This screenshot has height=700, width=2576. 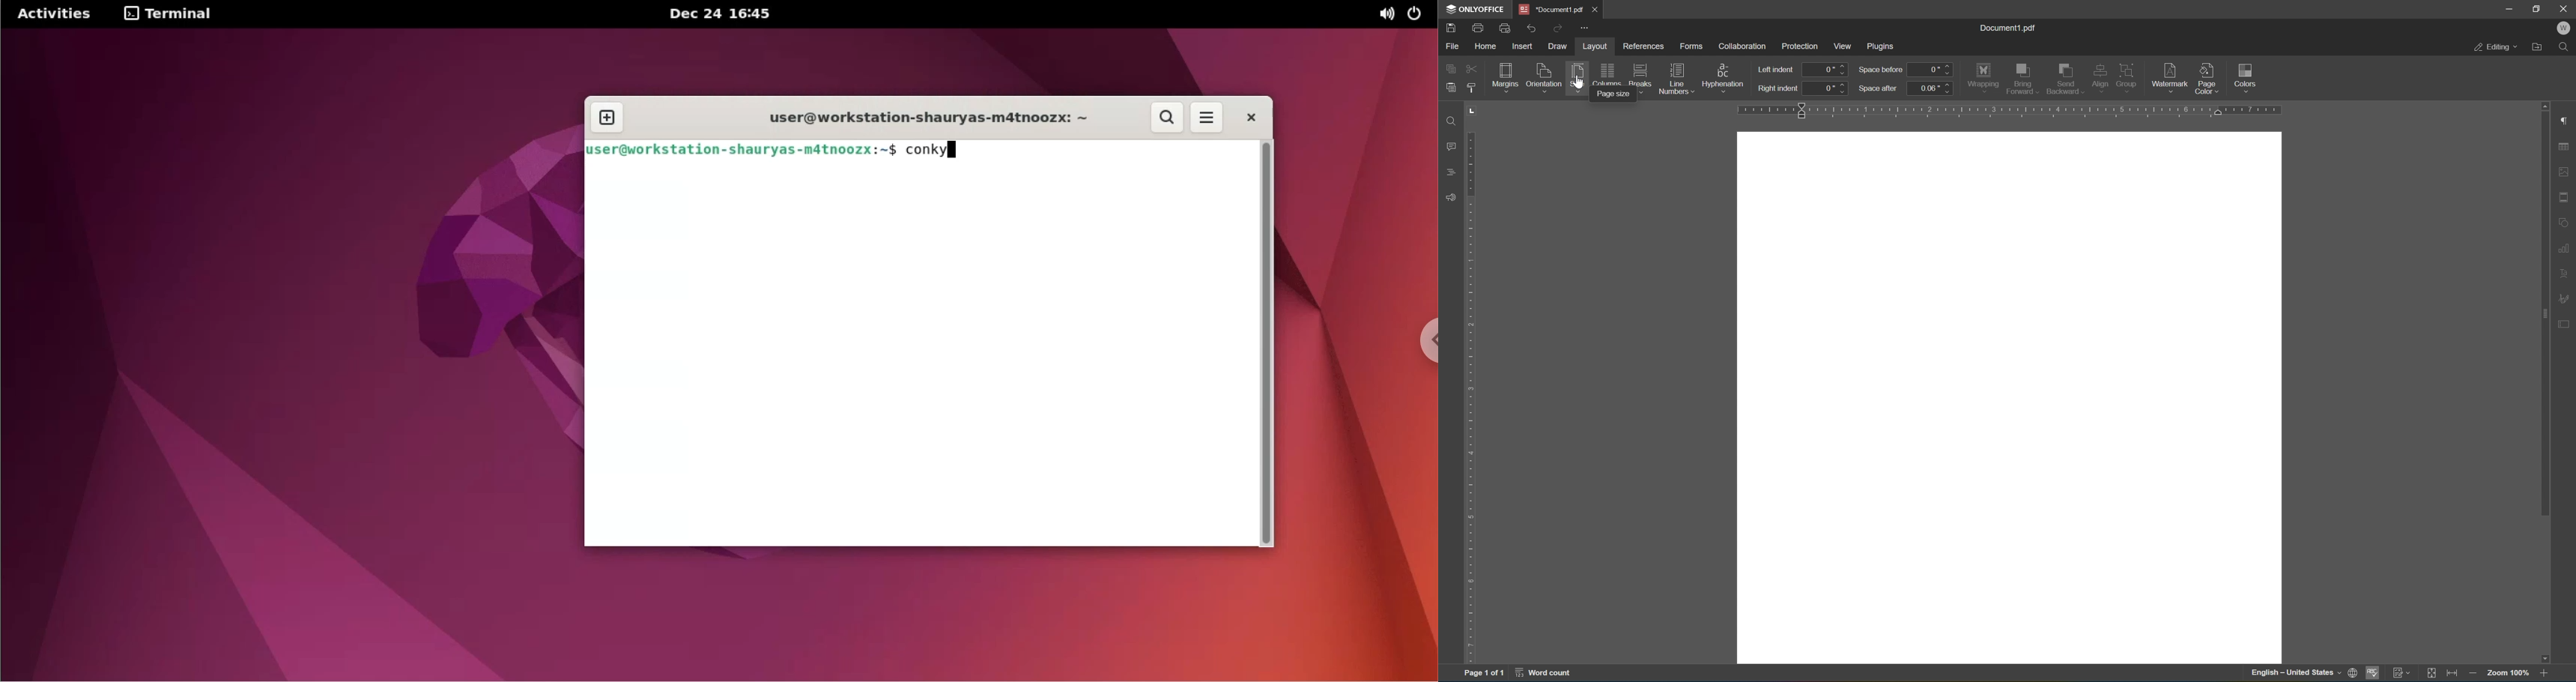 What do you see at coordinates (1932, 69) in the screenshot?
I see `0` at bounding box center [1932, 69].